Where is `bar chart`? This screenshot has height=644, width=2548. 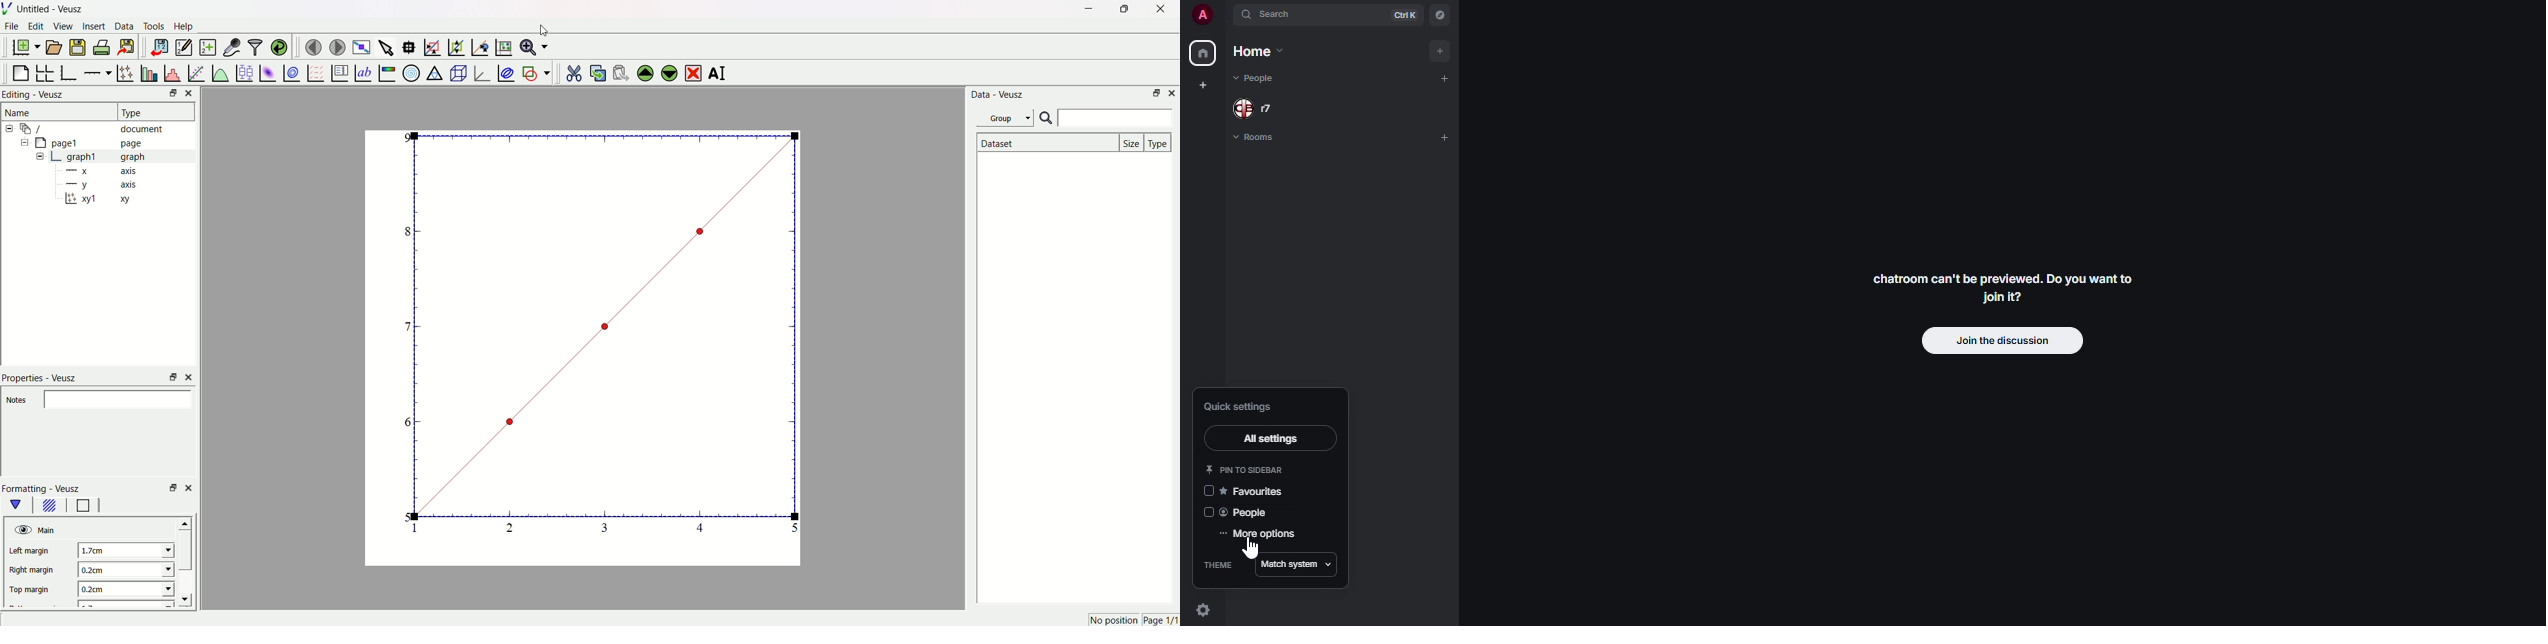
bar chart is located at coordinates (148, 71).